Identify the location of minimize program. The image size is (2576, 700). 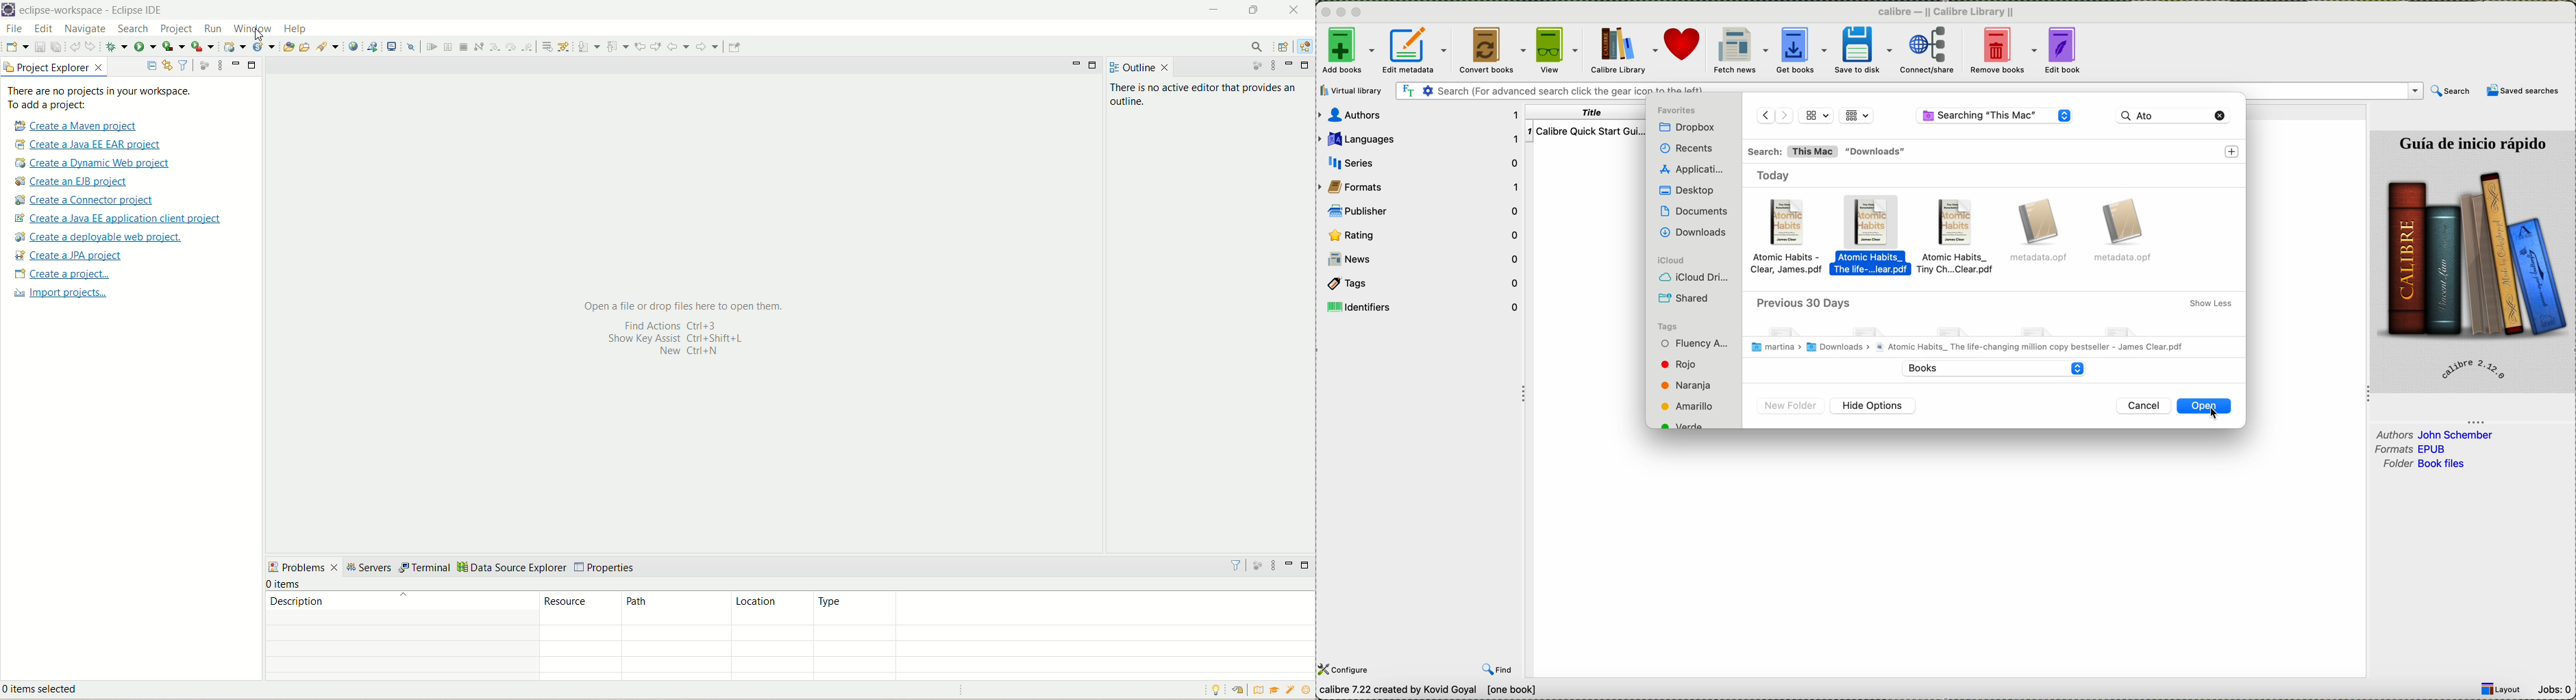
(1343, 13).